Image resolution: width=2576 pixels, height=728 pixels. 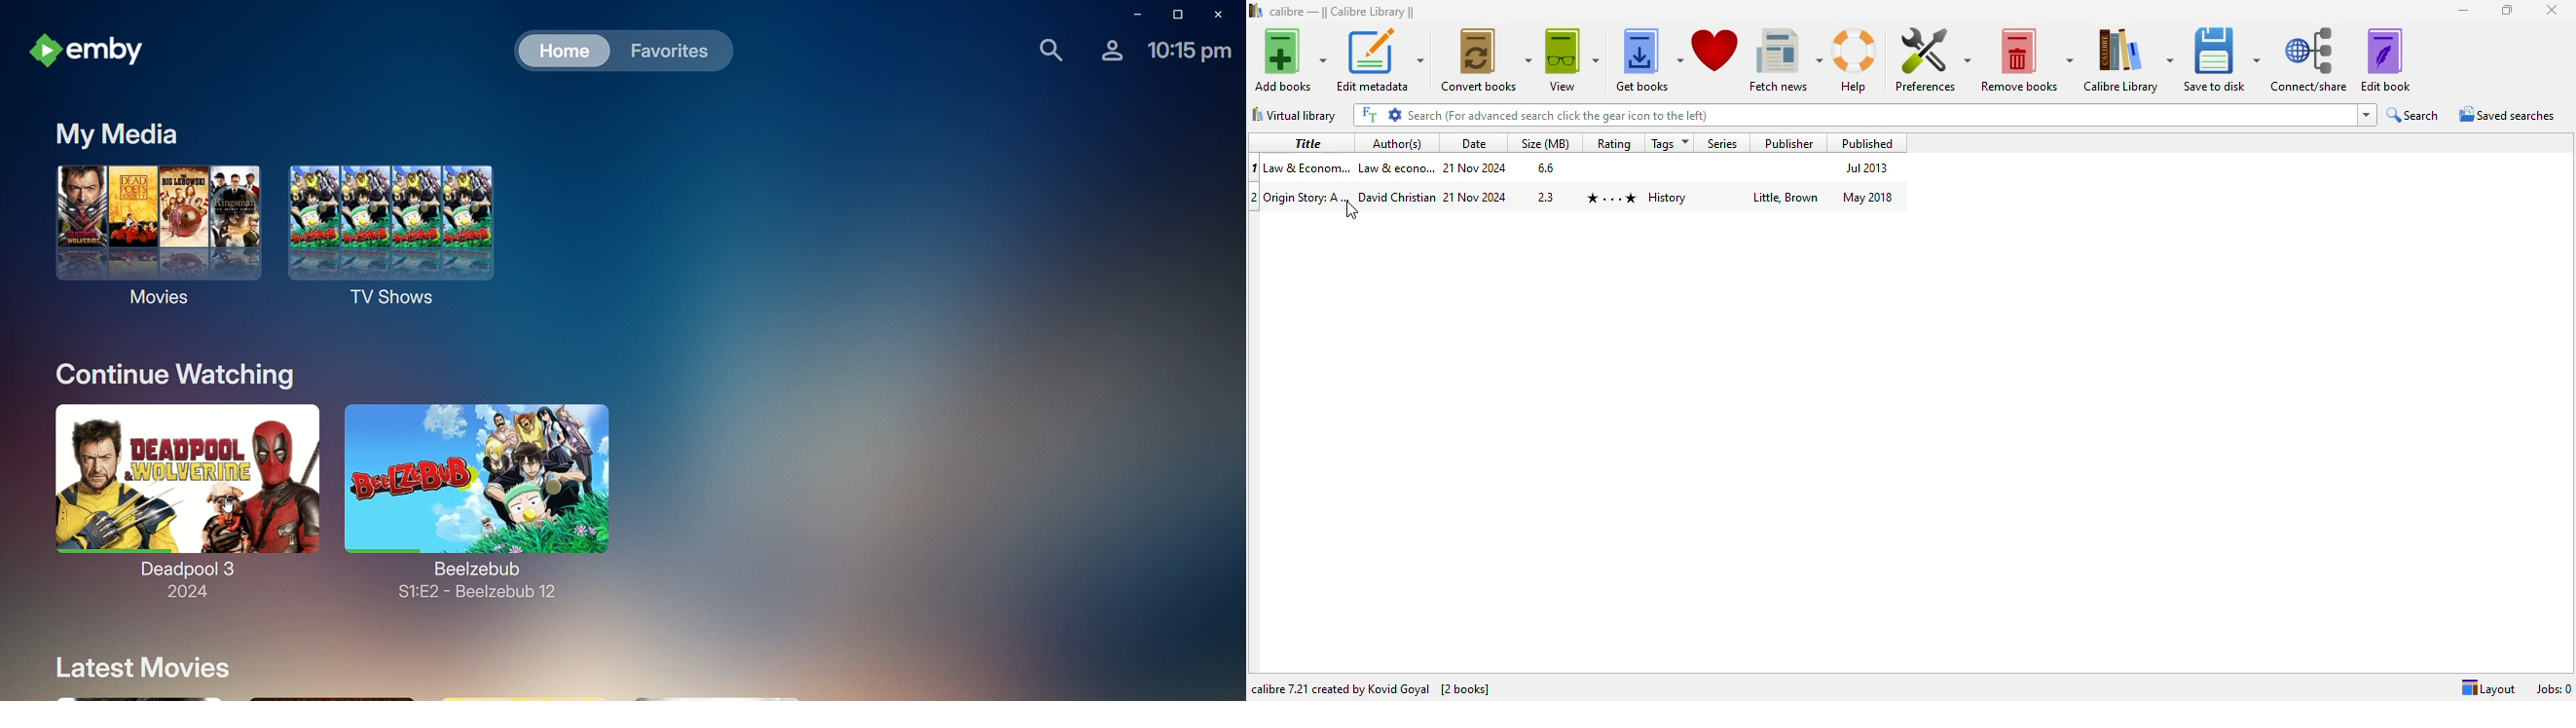 I want to click on series, so click(x=1723, y=142).